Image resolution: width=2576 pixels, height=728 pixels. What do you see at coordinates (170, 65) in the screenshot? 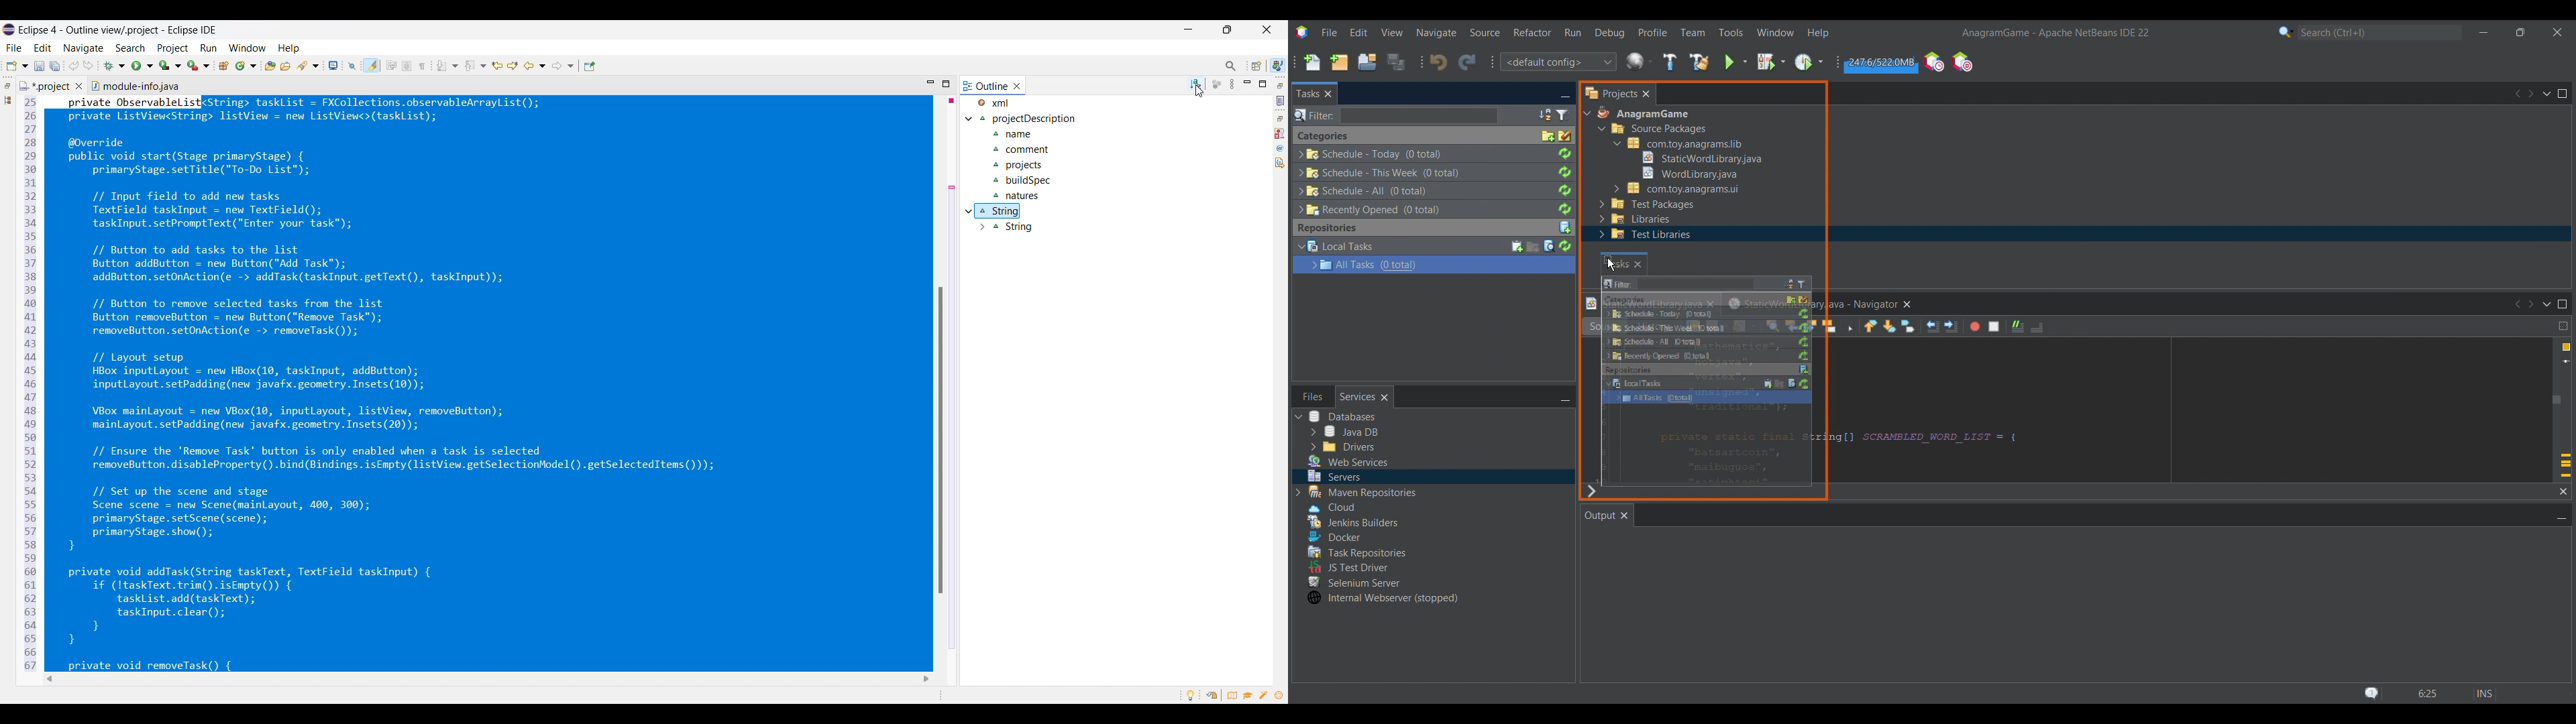
I see `Coverage options` at bounding box center [170, 65].